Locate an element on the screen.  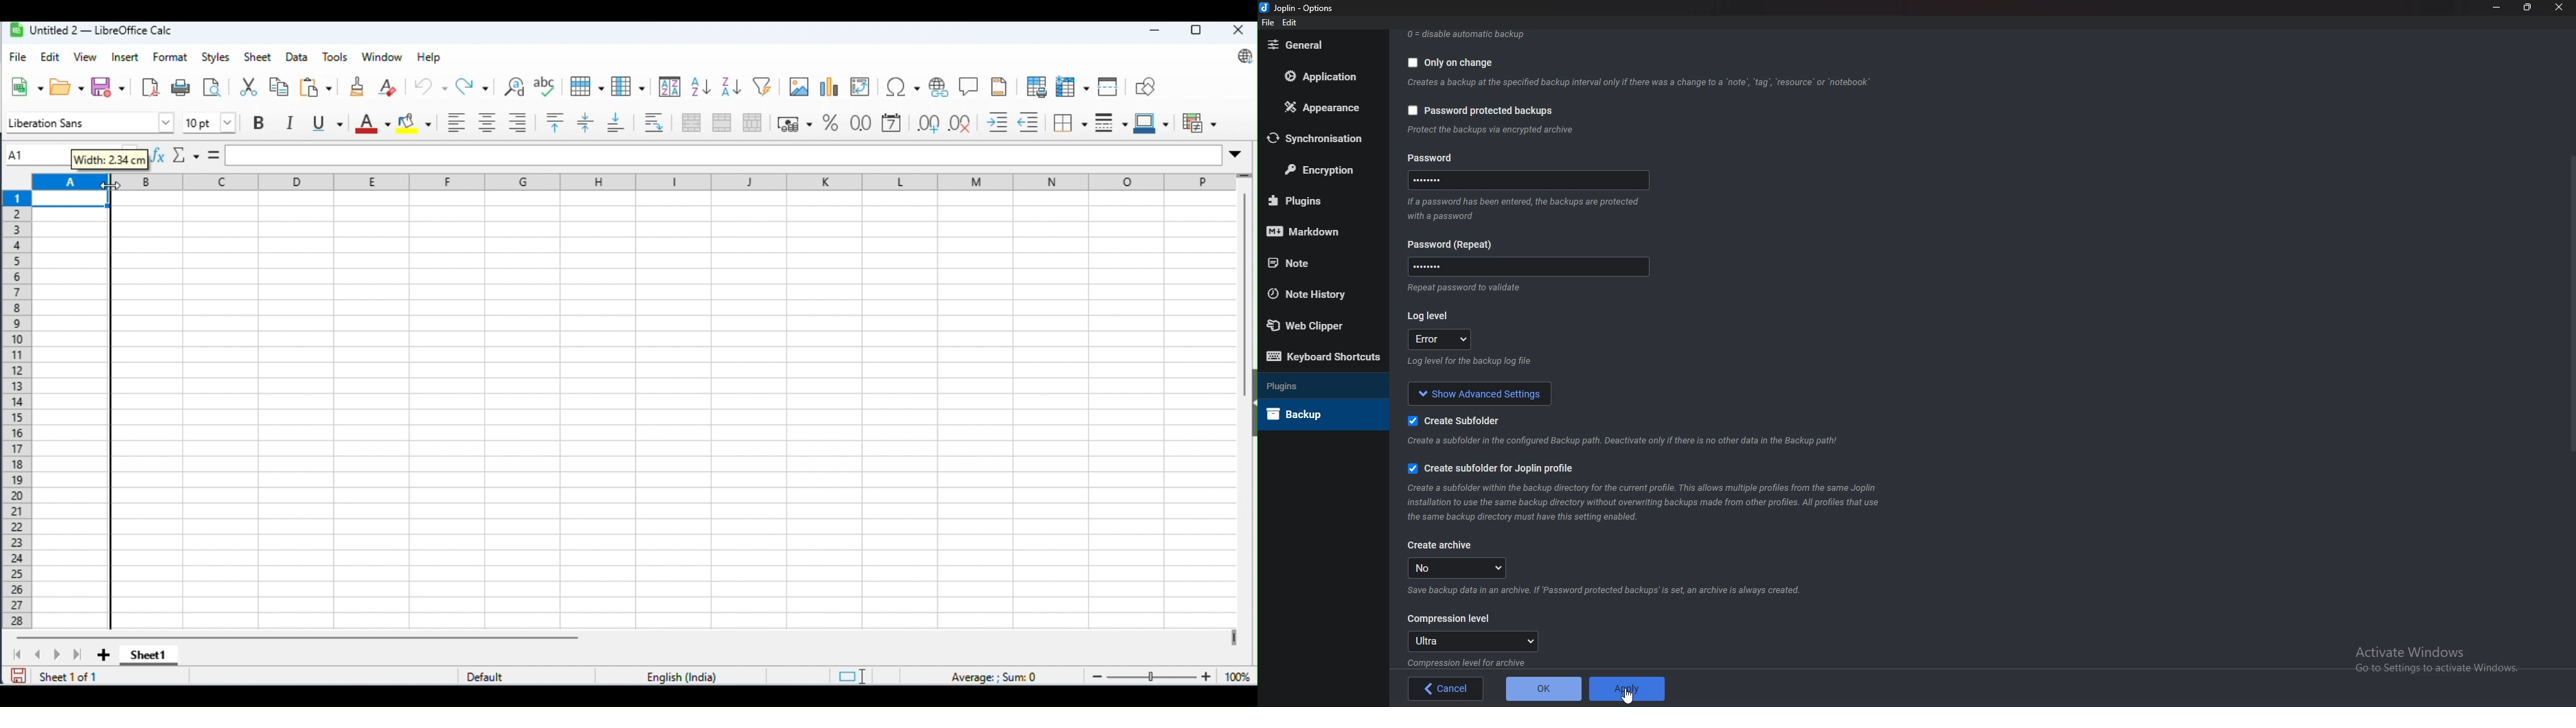
Log level is located at coordinates (1432, 316).